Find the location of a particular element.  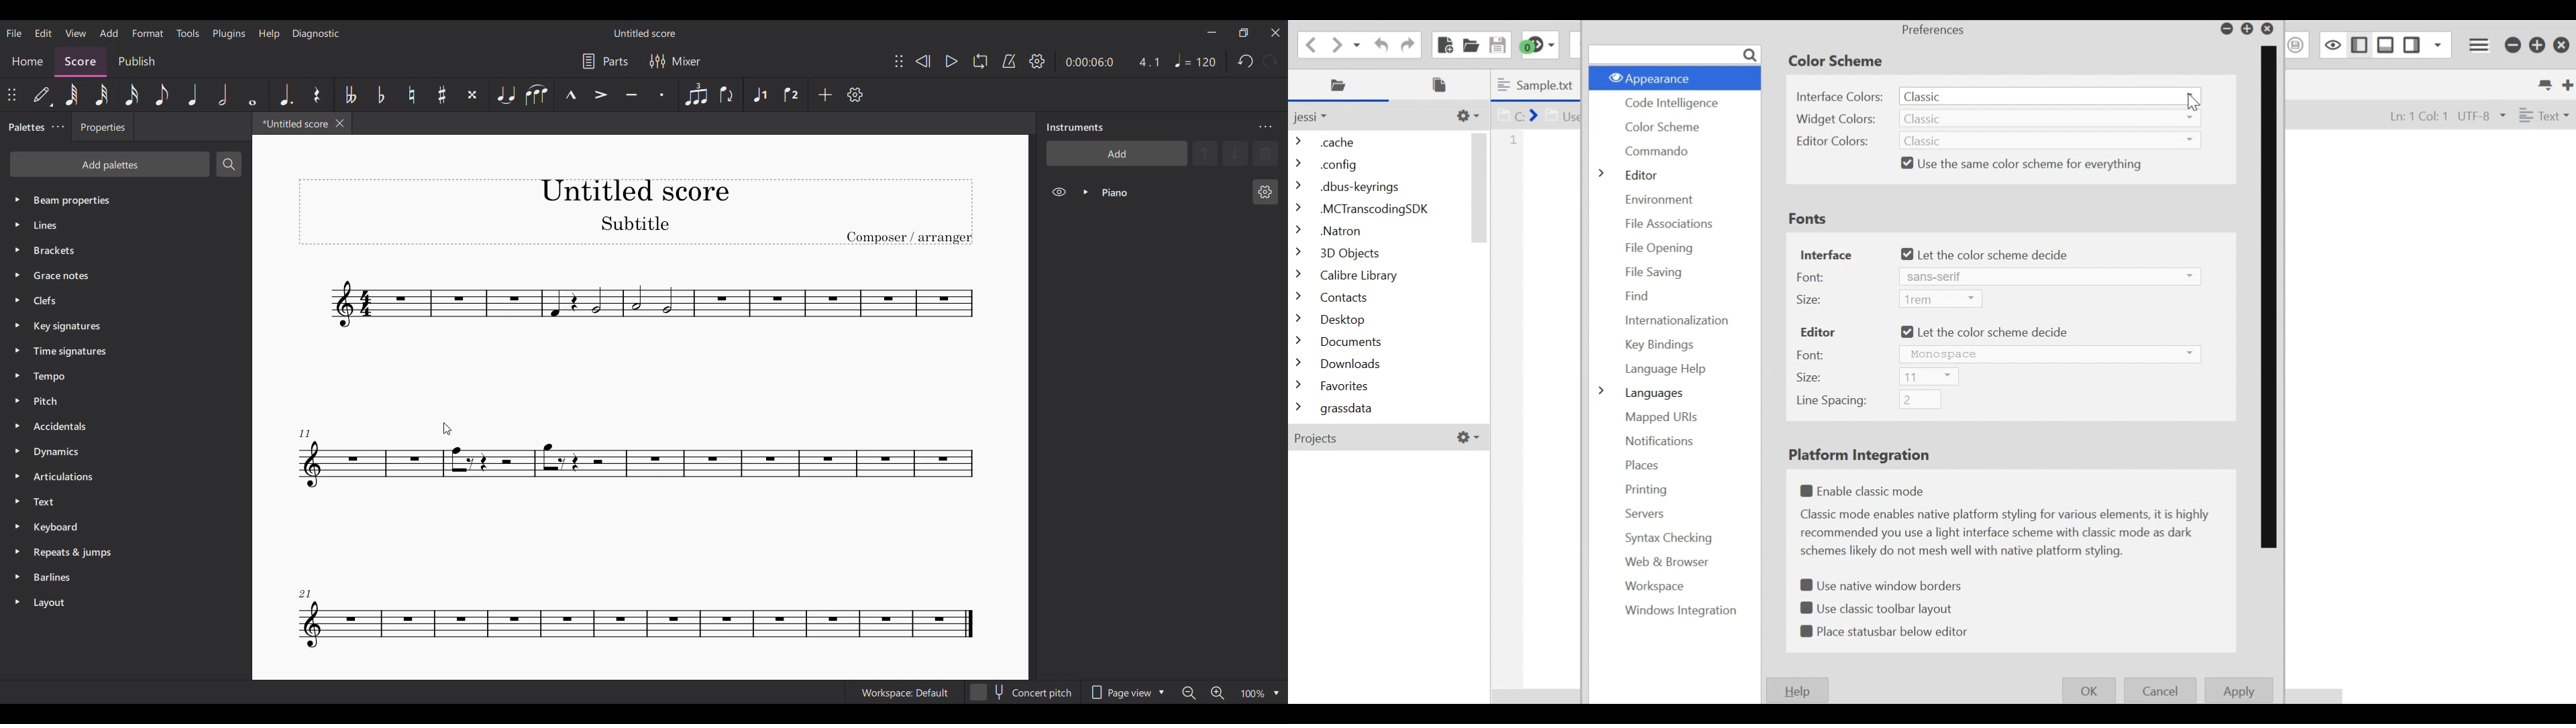

Metronome is located at coordinates (1009, 61).